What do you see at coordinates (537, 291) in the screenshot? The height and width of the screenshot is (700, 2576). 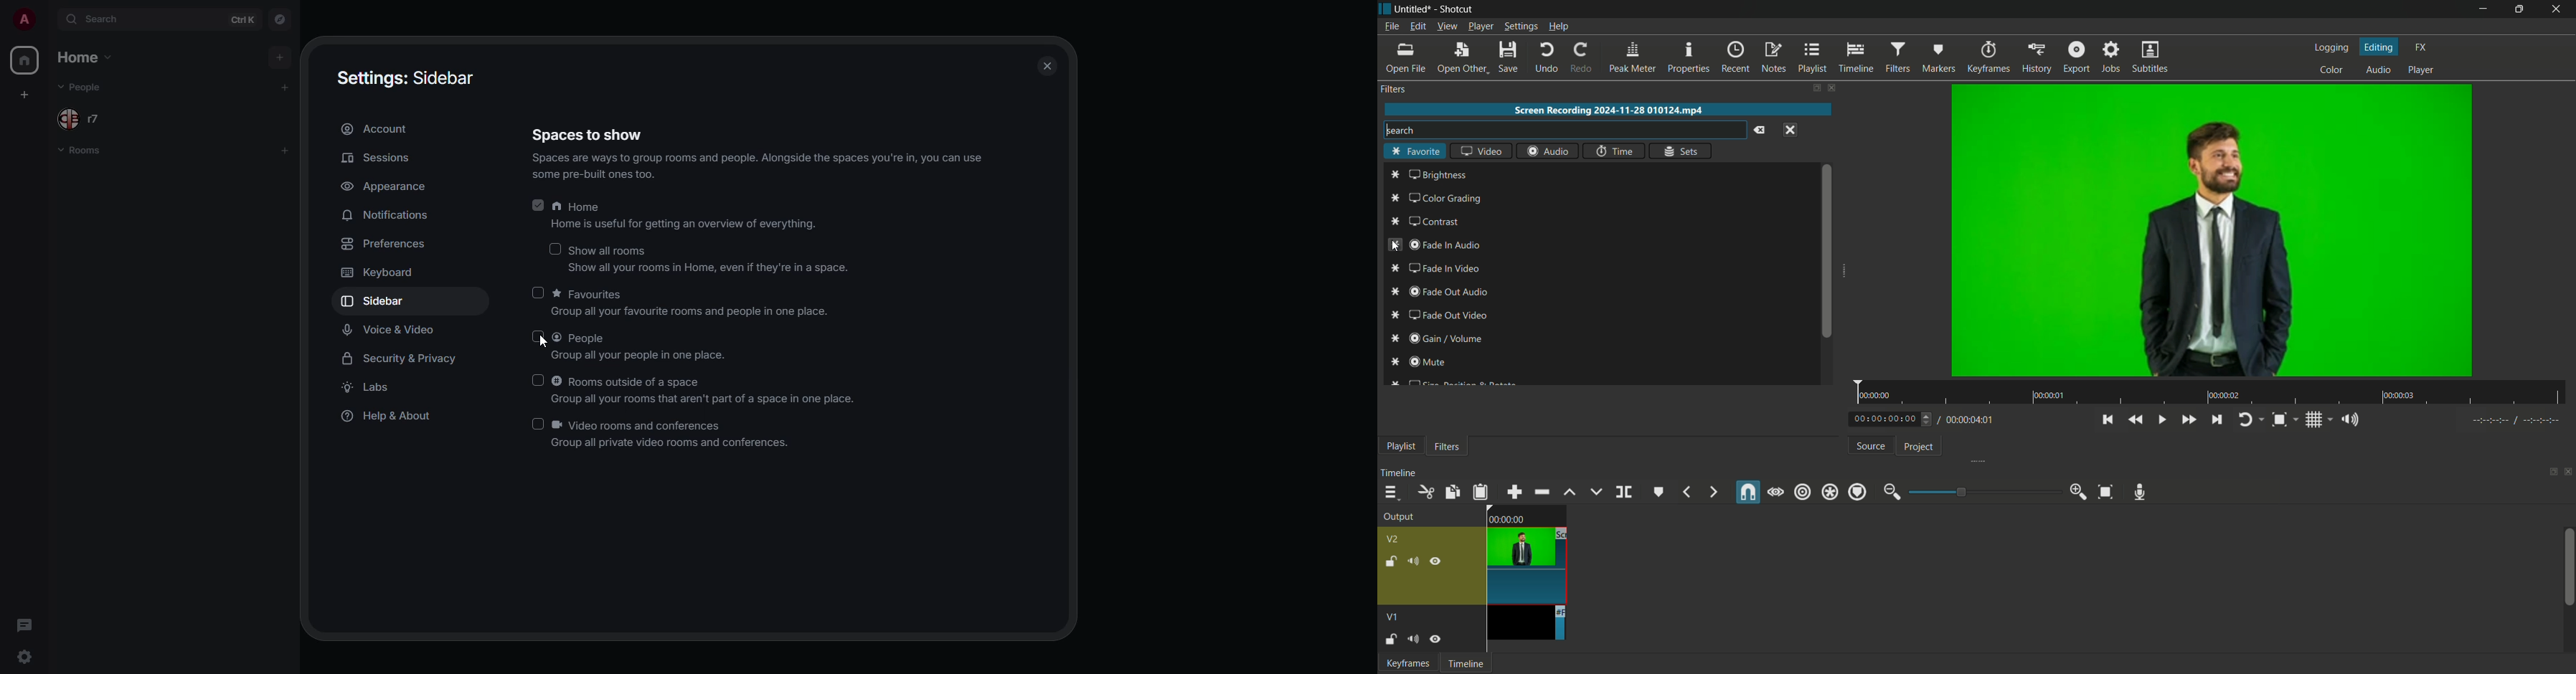 I see `click to enable` at bounding box center [537, 291].